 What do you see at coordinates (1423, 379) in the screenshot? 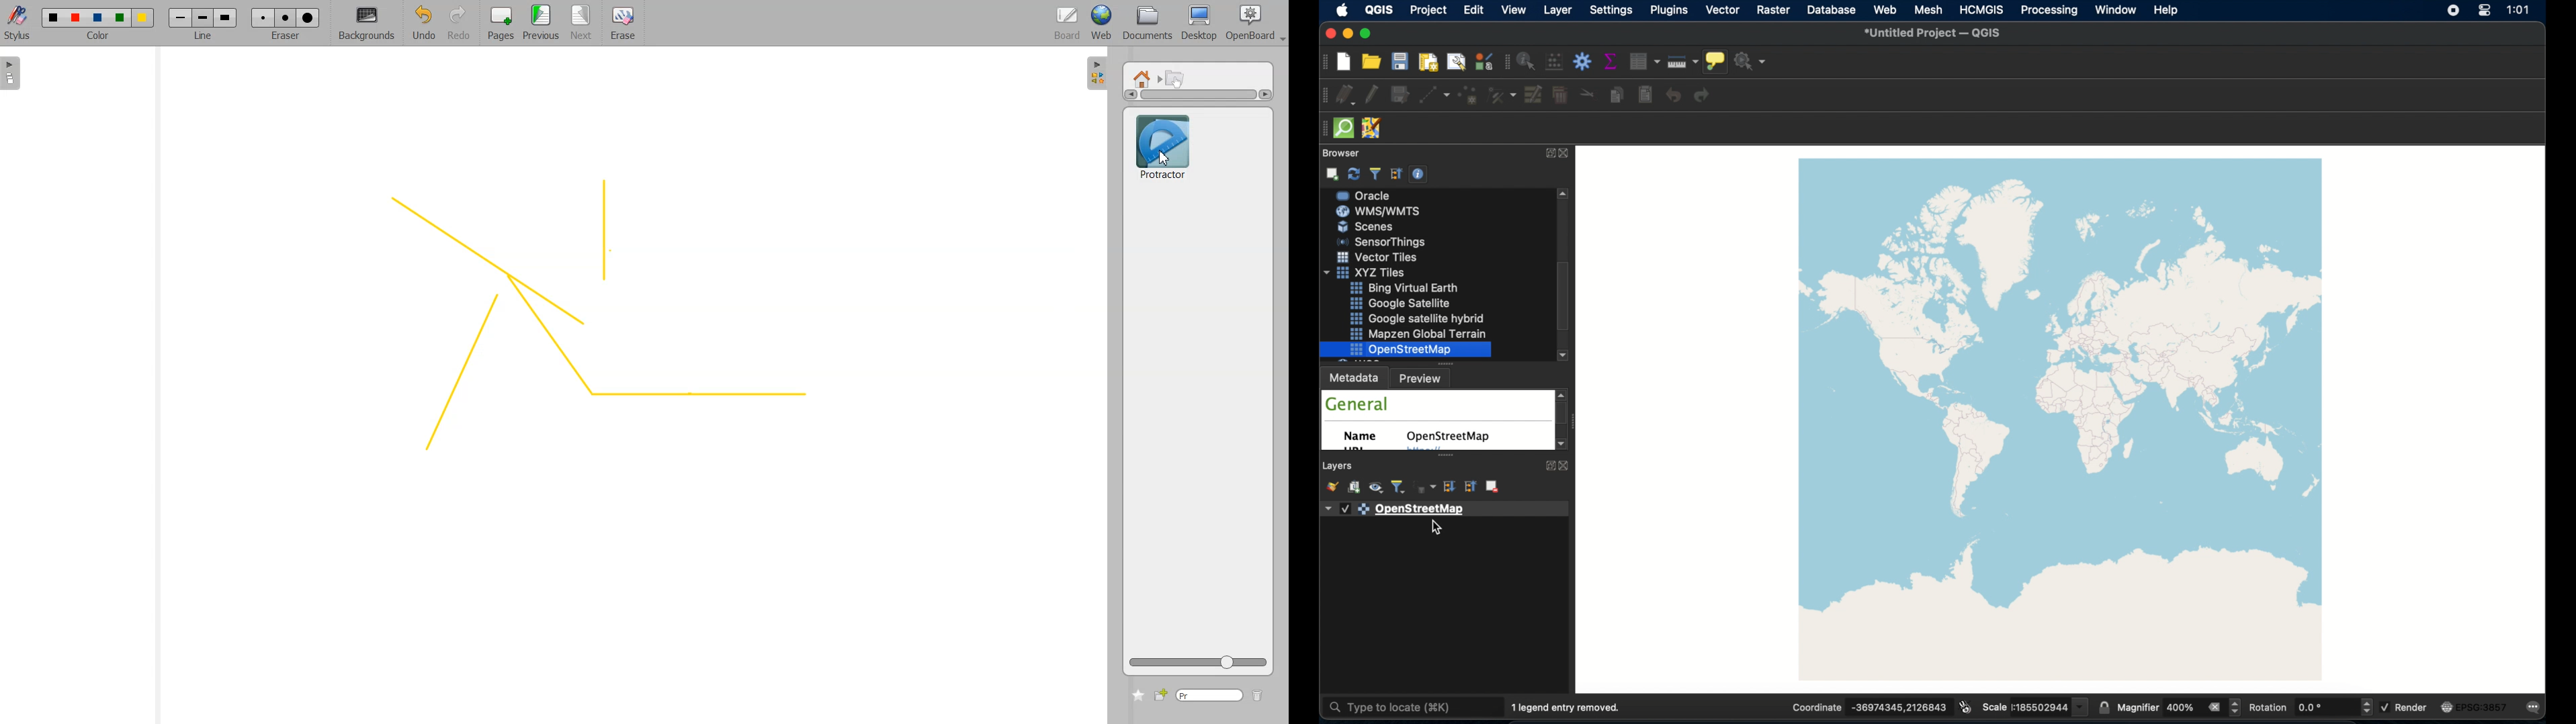
I see `preview` at bounding box center [1423, 379].